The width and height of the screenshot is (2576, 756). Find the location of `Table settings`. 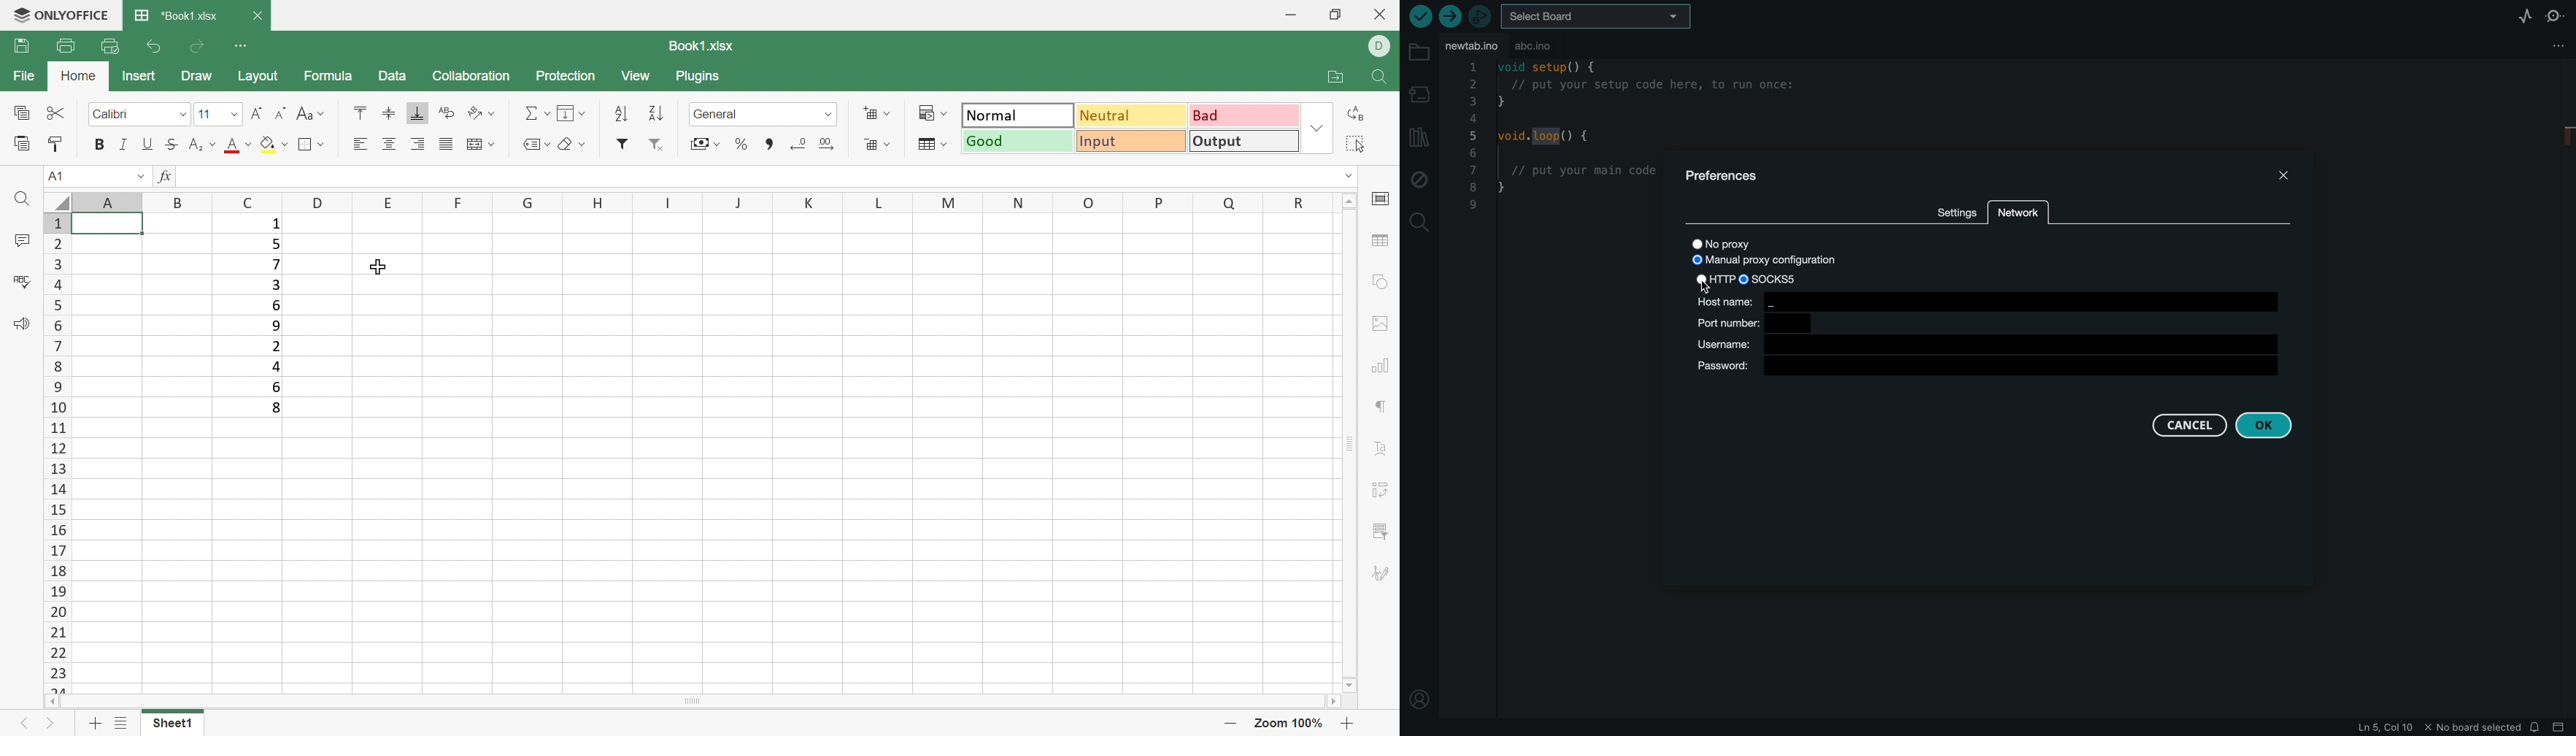

Table settings is located at coordinates (1381, 239).